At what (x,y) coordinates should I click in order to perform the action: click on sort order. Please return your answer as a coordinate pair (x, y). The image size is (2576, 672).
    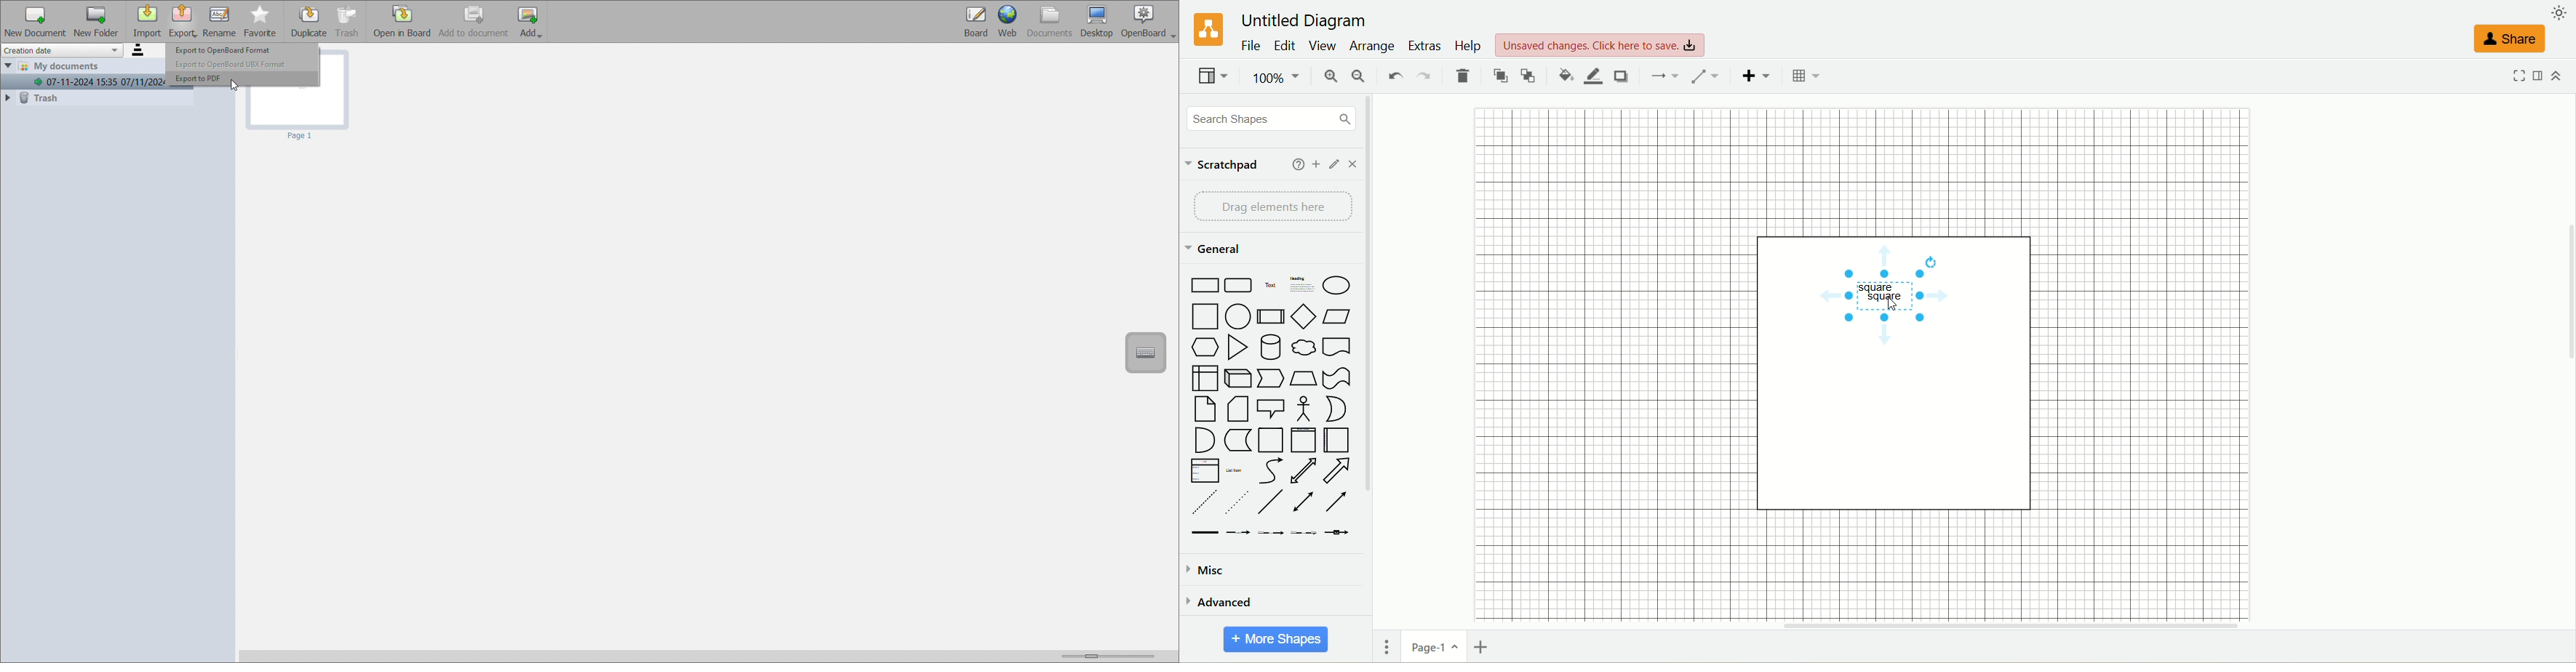
    Looking at the image, I should click on (139, 50).